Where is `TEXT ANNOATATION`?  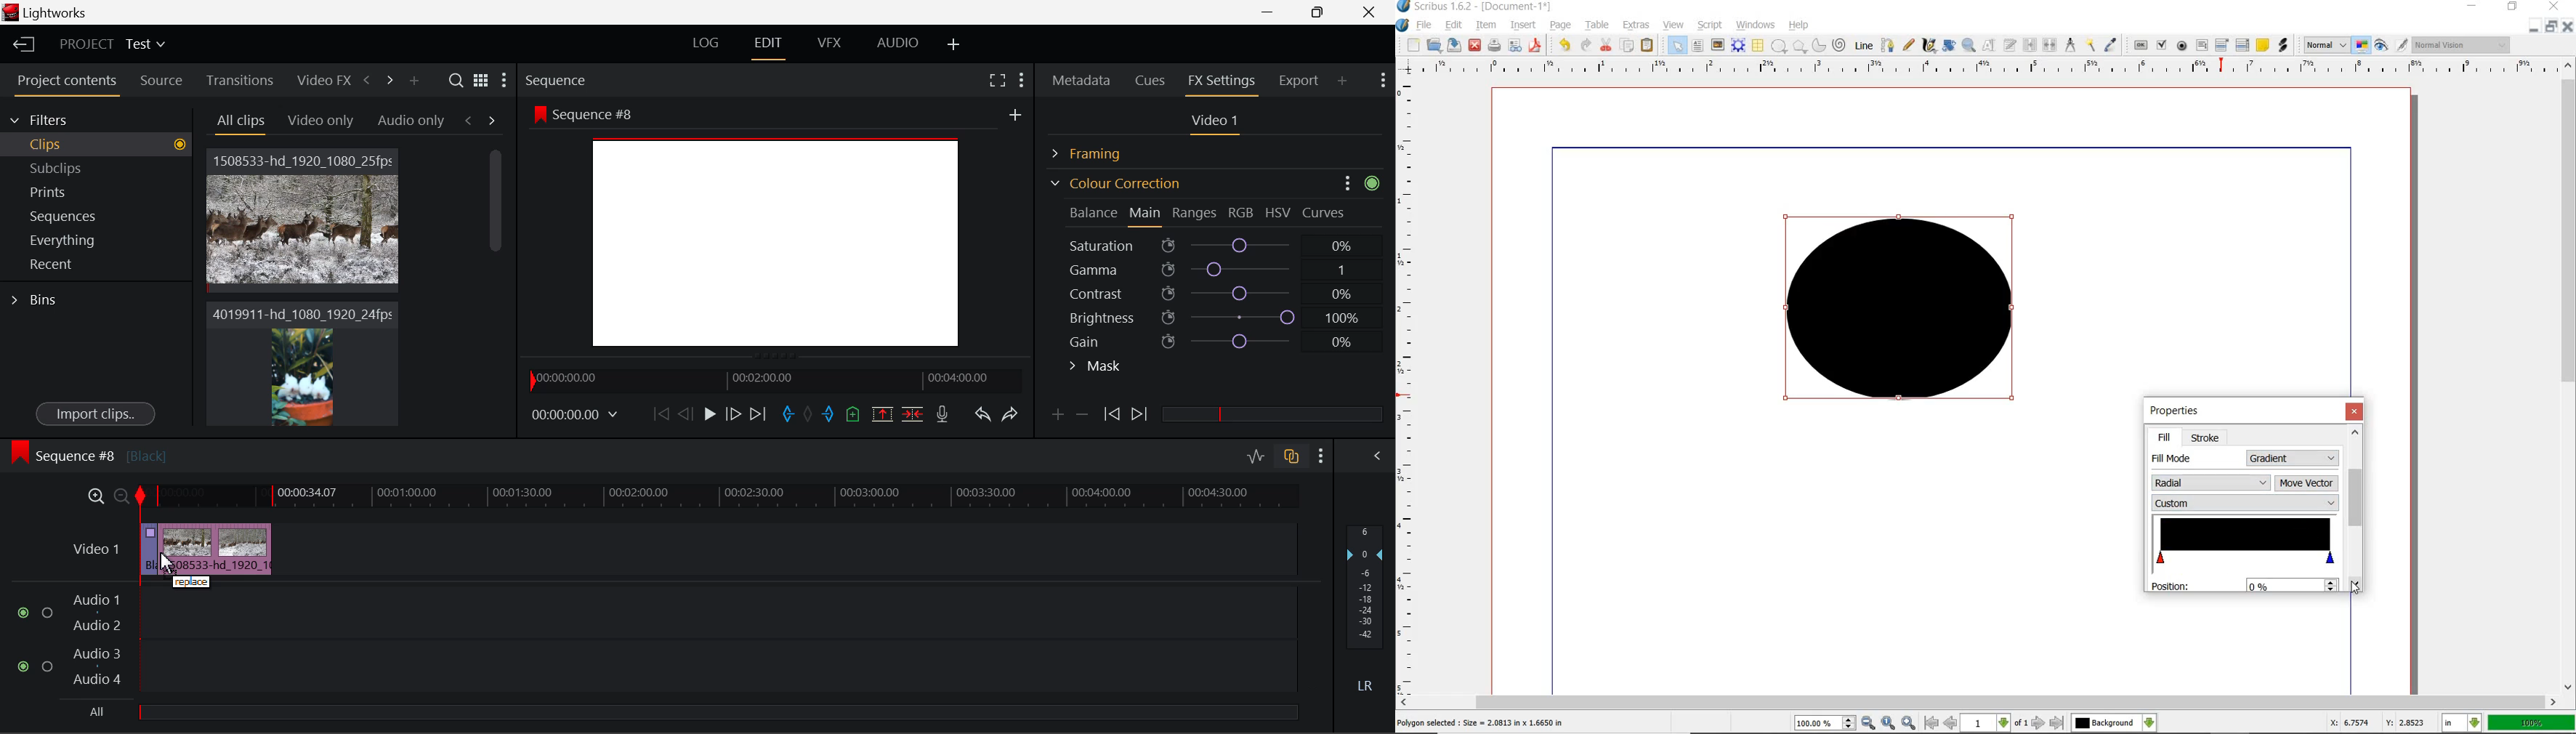 TEXT ANNOATATION is located at coordinates (2262, 44).